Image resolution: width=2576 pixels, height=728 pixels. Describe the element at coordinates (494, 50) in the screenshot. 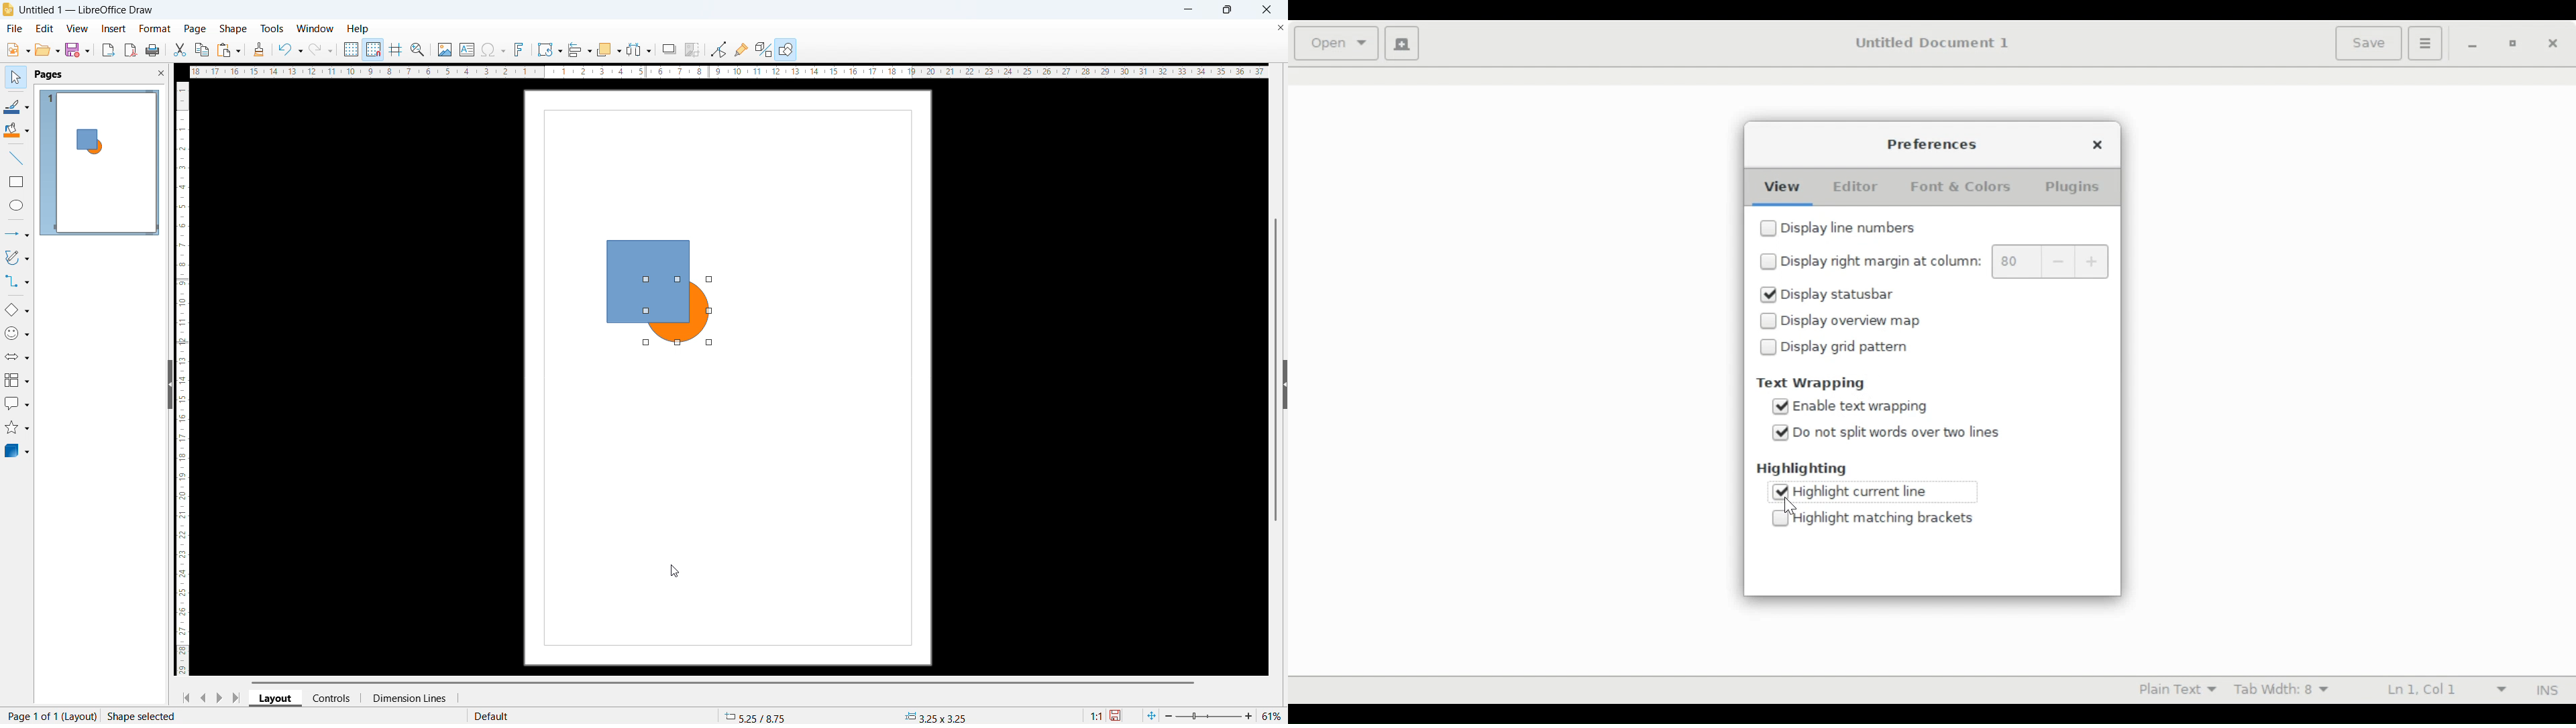

I see `insert symbol` at that location.